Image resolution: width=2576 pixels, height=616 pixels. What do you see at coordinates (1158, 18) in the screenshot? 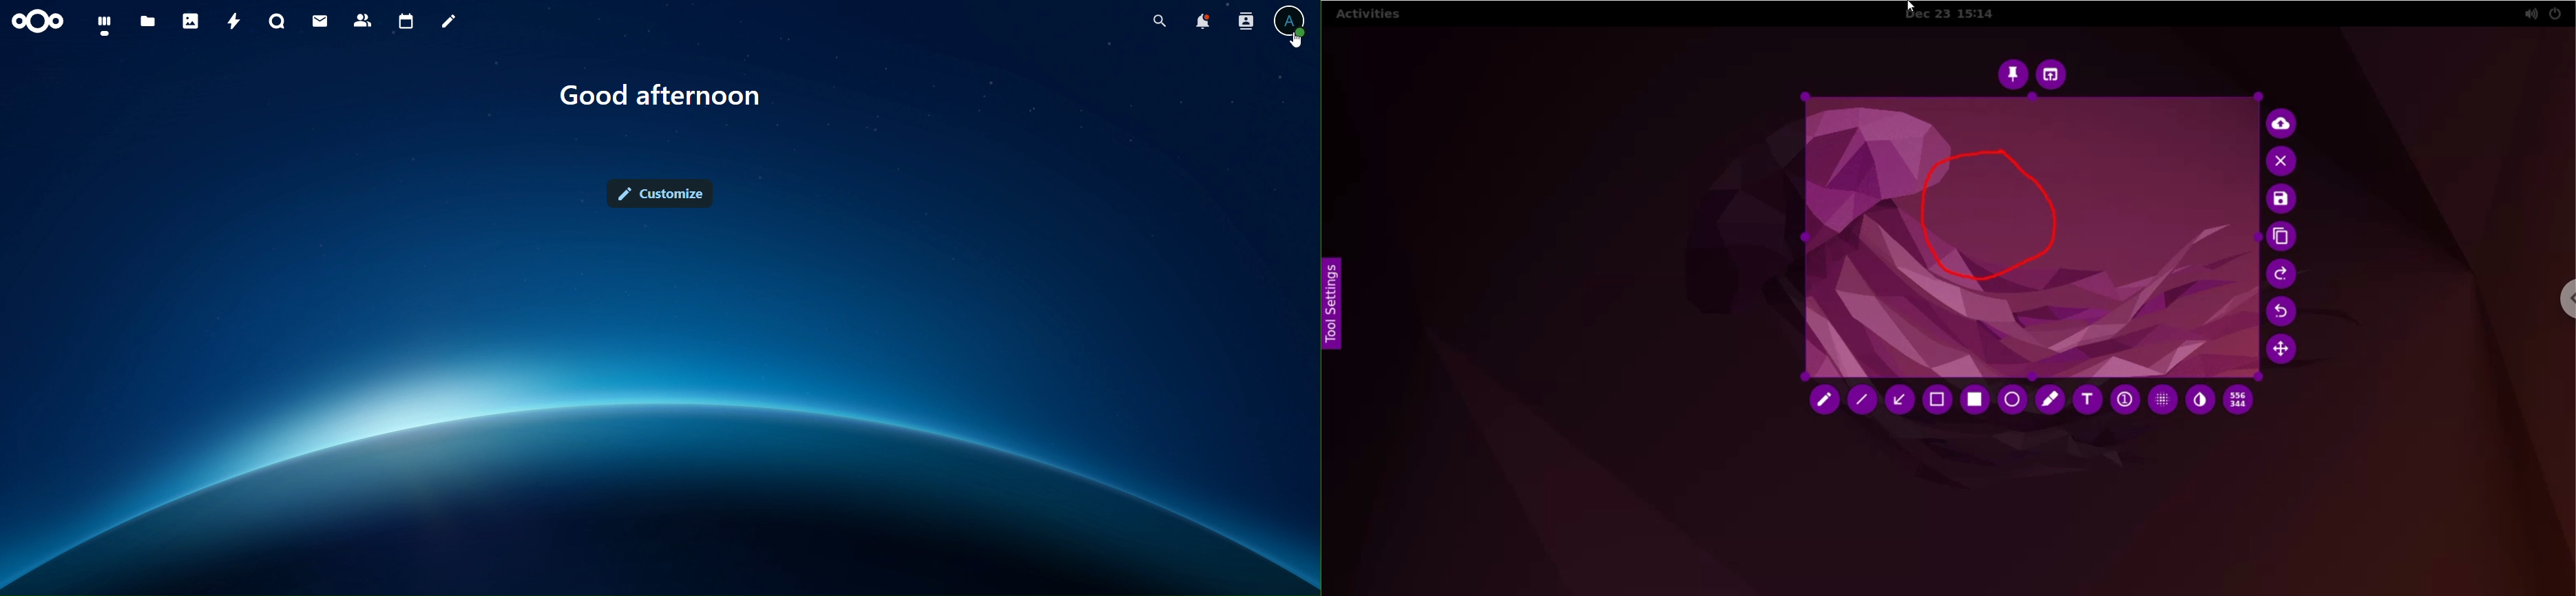
I see `search` at bounding box center [1158, 18].